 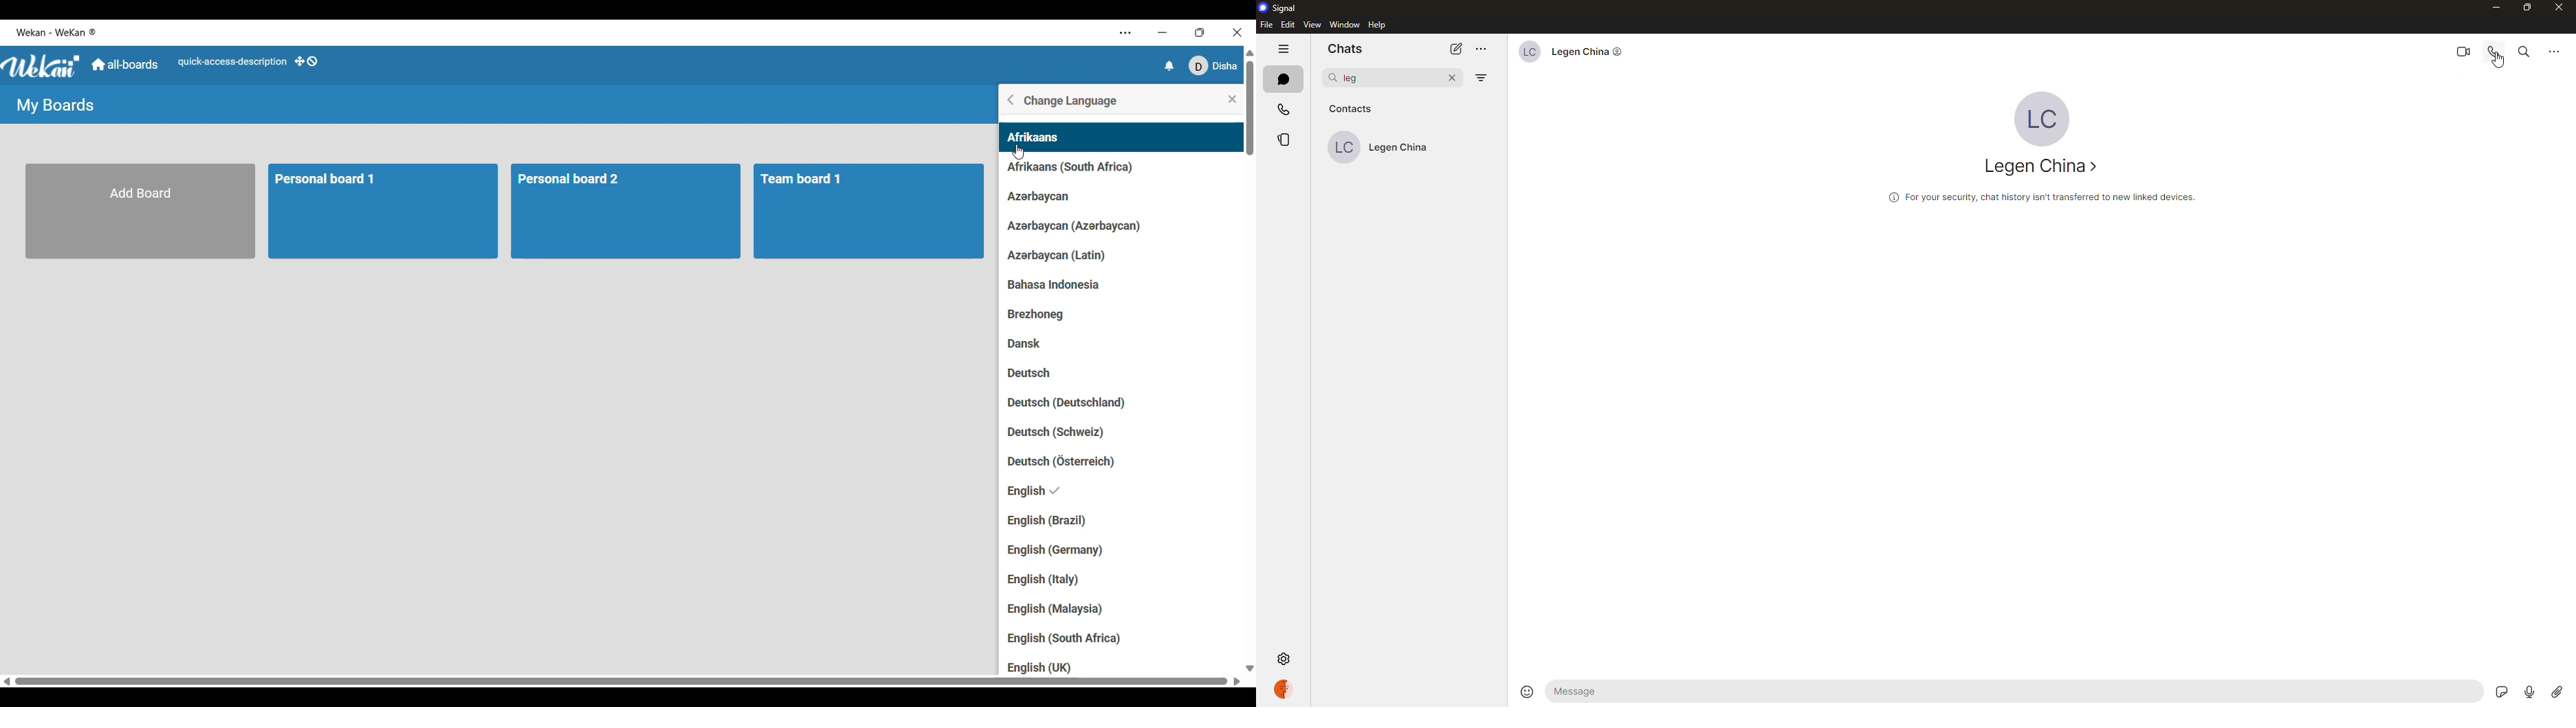 I want to click on English (UK), so click(x=1039, y=667).